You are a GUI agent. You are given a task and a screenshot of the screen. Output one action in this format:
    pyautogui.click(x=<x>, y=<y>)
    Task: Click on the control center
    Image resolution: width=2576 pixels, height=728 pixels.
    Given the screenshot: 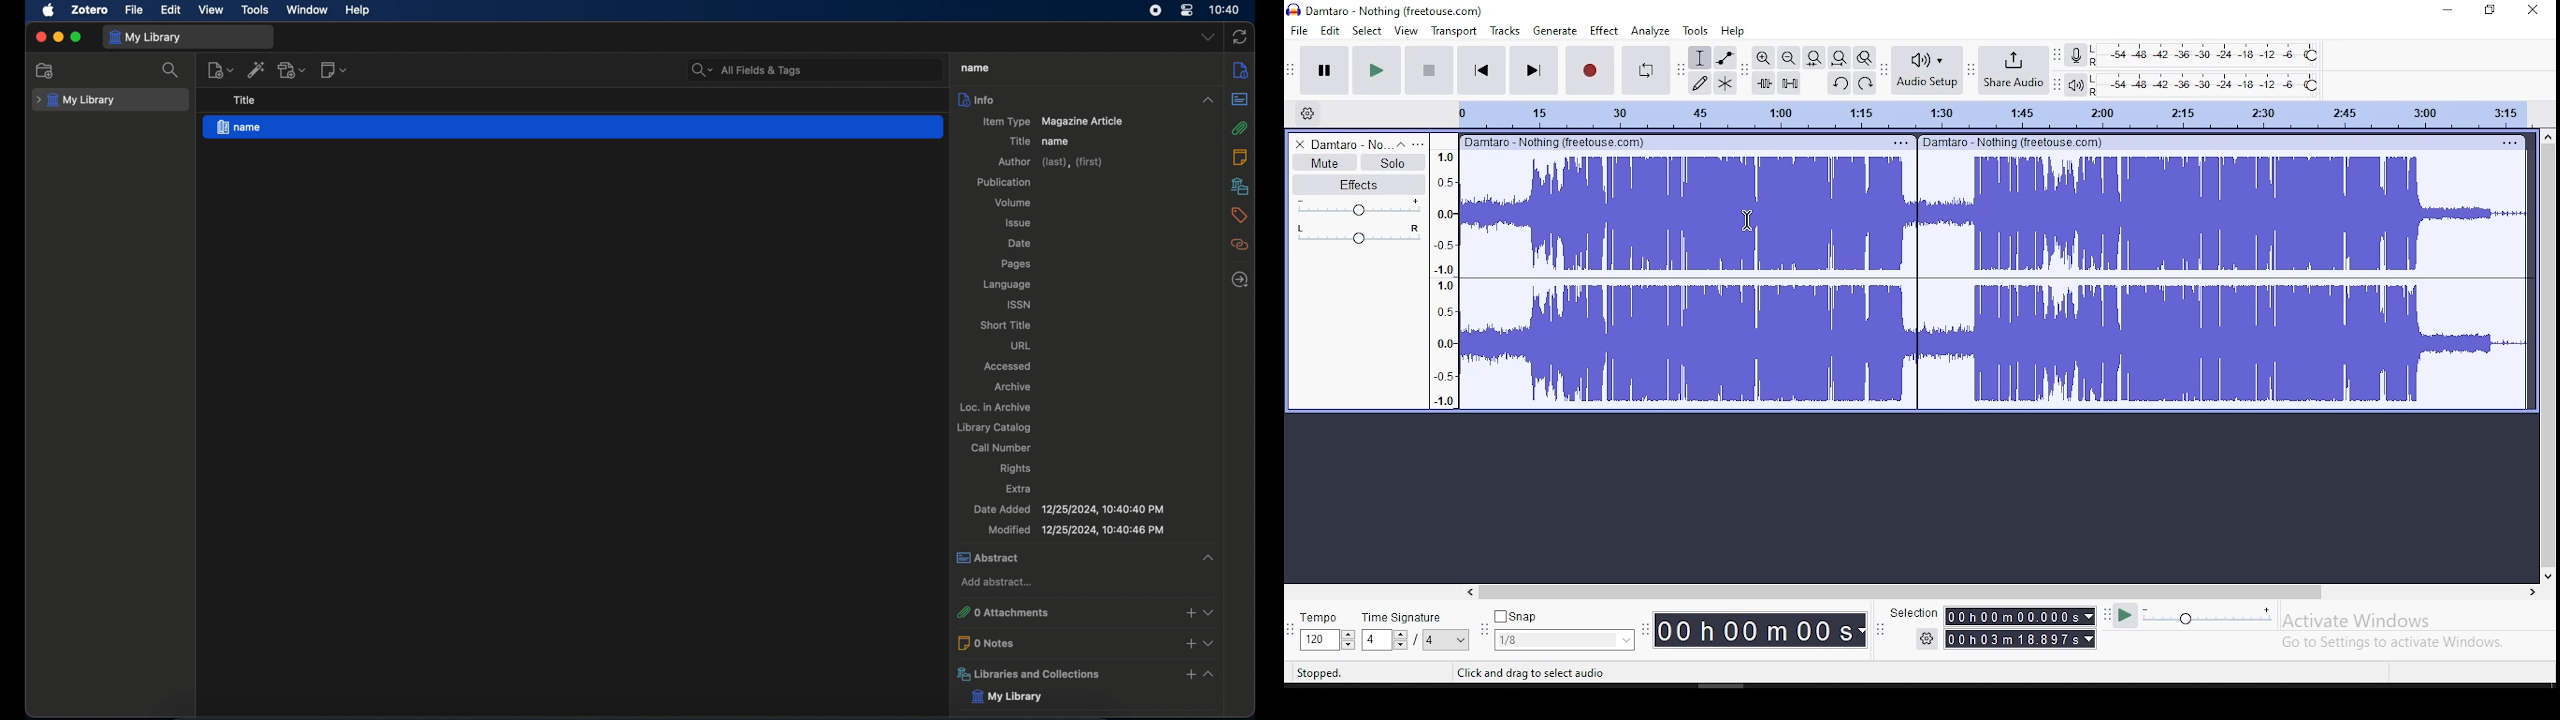 What is the action you would take?
    pyautogui.click(x=1187, y=11)
    